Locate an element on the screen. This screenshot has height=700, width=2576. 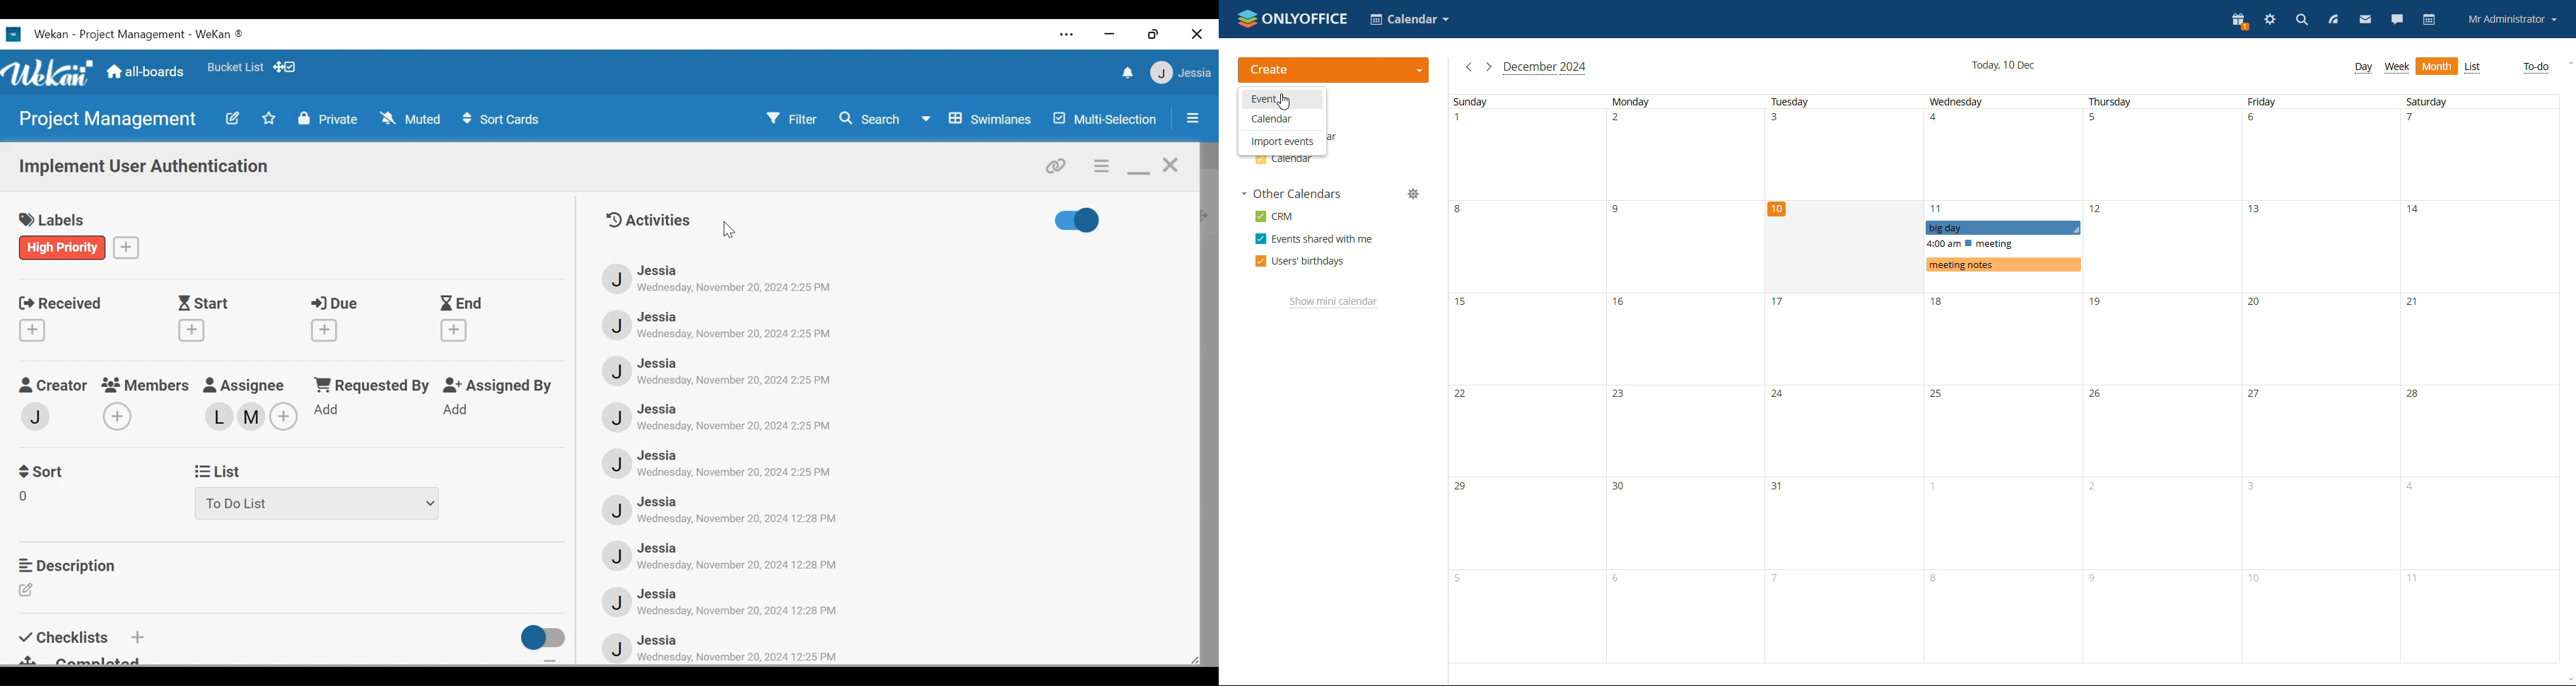
Create End Date is located at coordinates (454, 330).